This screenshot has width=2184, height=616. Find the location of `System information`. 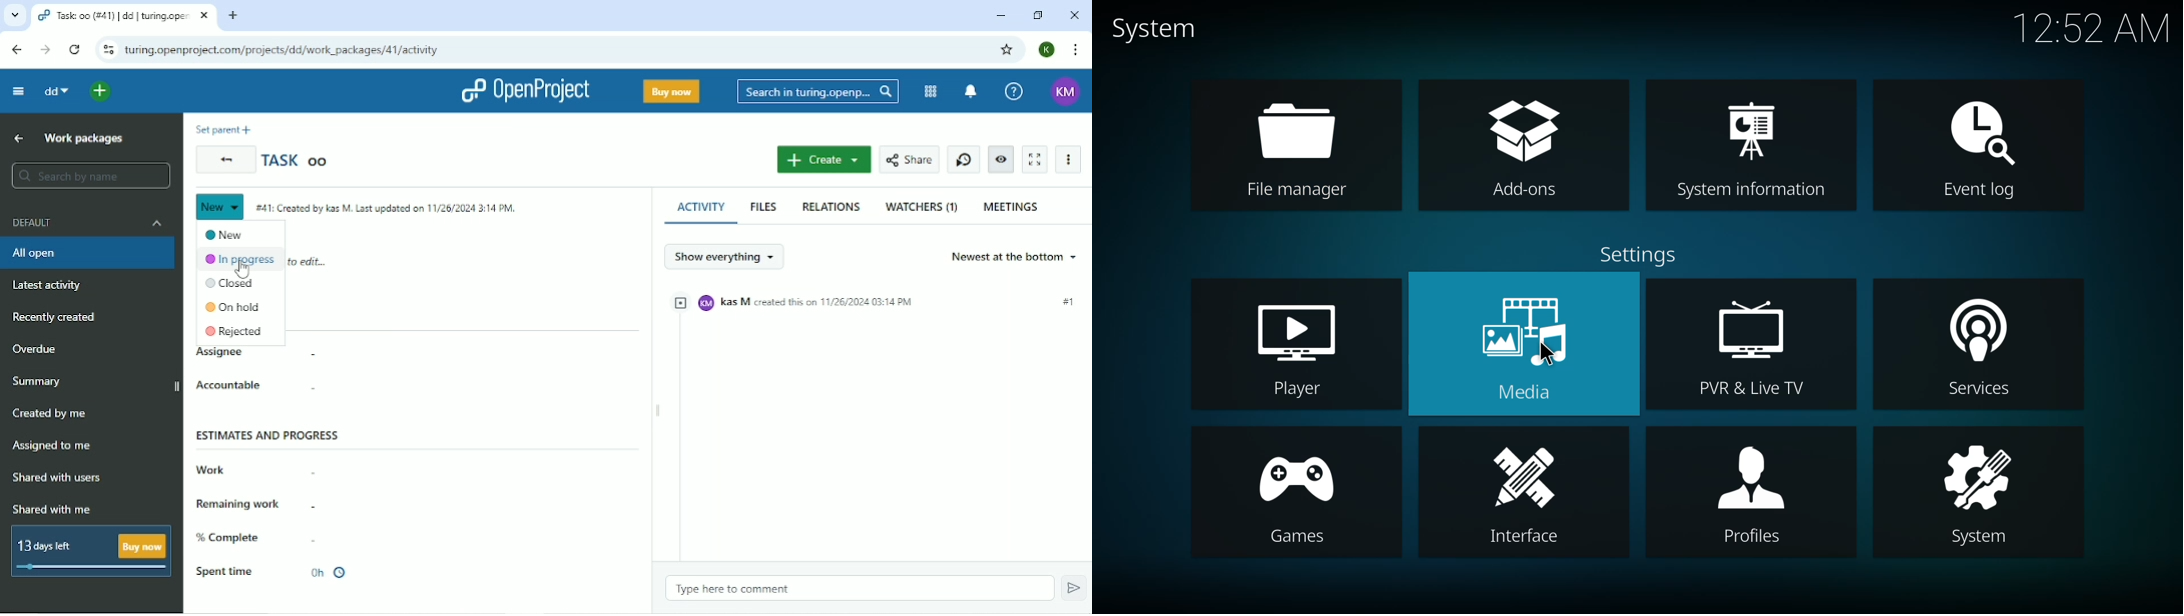

System information is located at coordinates (1752, 189).